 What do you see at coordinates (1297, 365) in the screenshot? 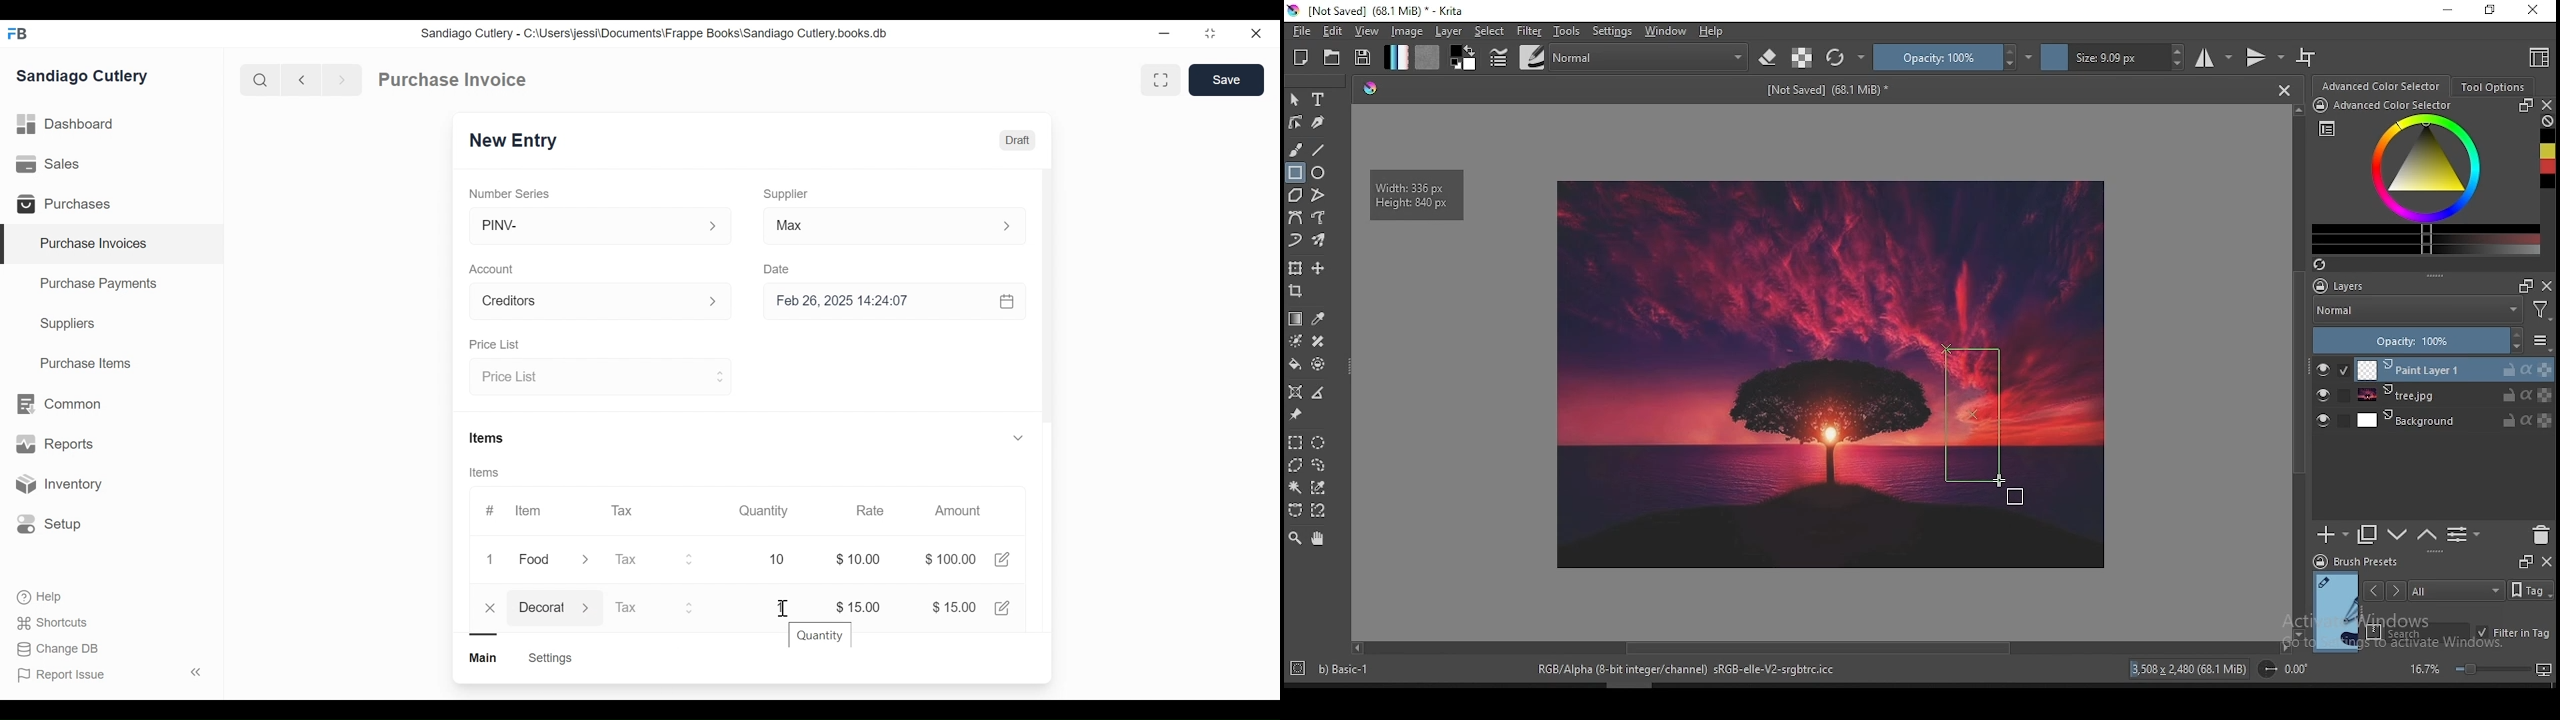
I see `paint bucket tool` at bounding box center [1297, 365].